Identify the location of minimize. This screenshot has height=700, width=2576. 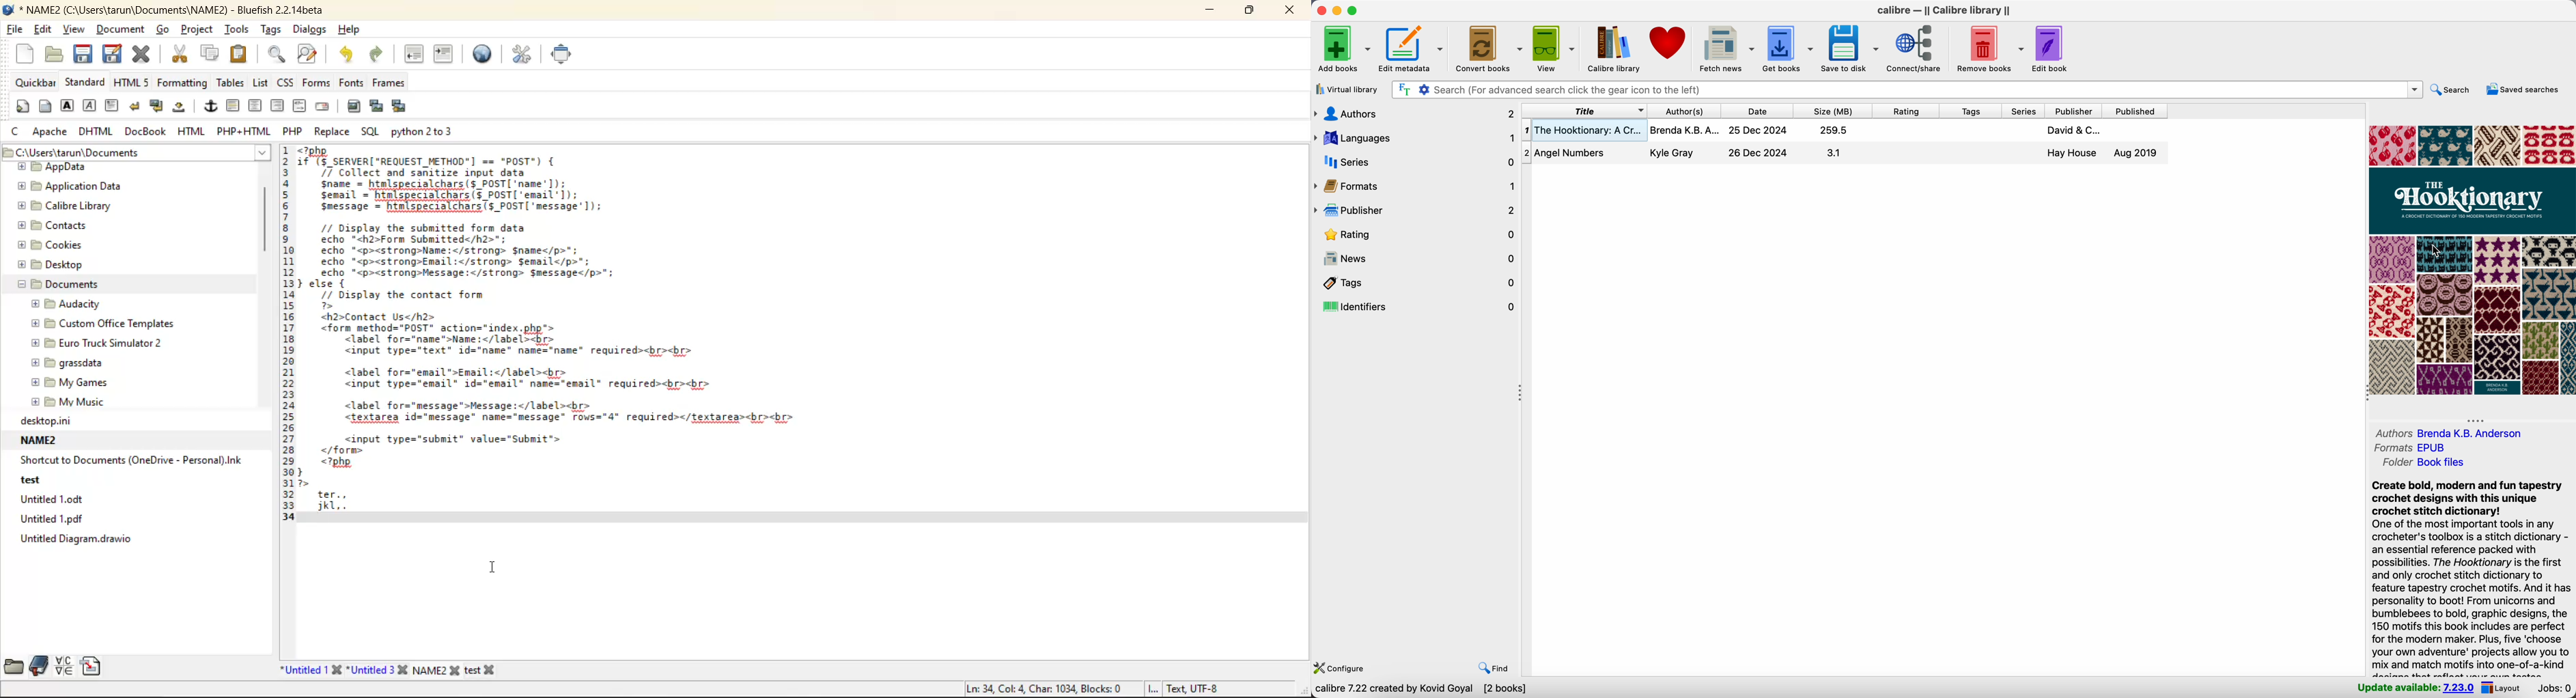
(1216, 12).